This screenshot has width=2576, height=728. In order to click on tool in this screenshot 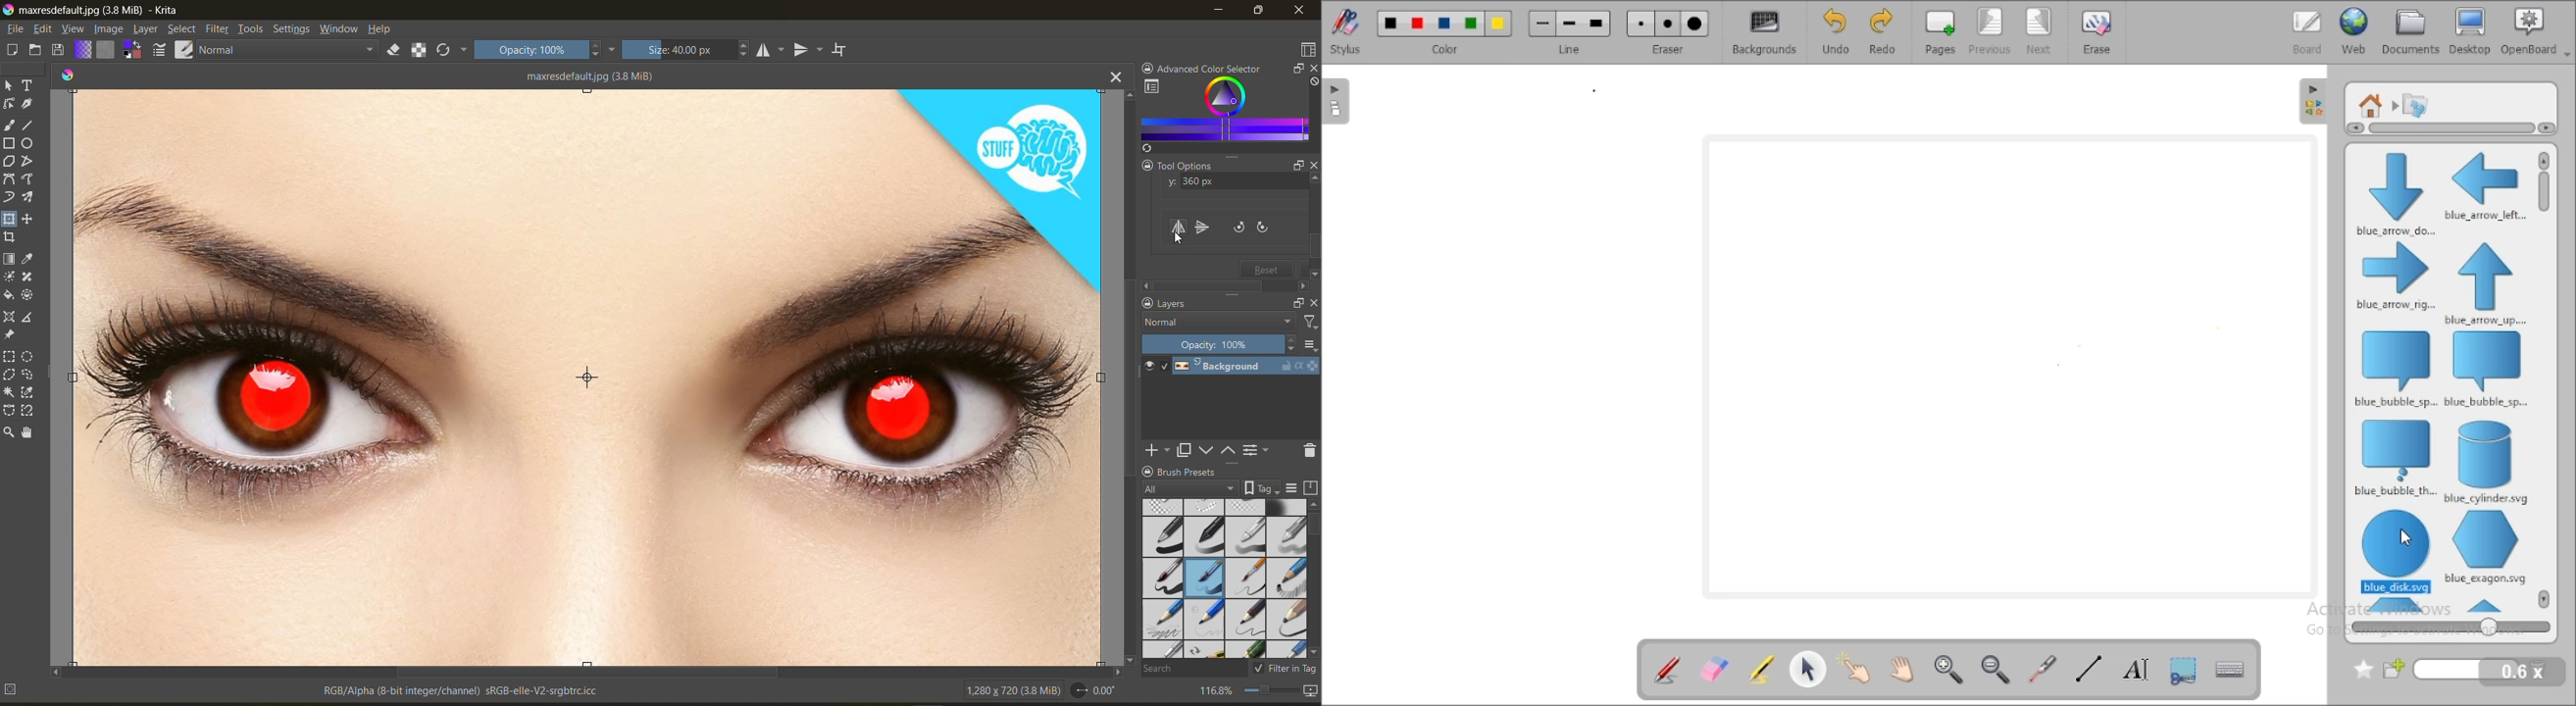, I will do `click(28, 180)`.